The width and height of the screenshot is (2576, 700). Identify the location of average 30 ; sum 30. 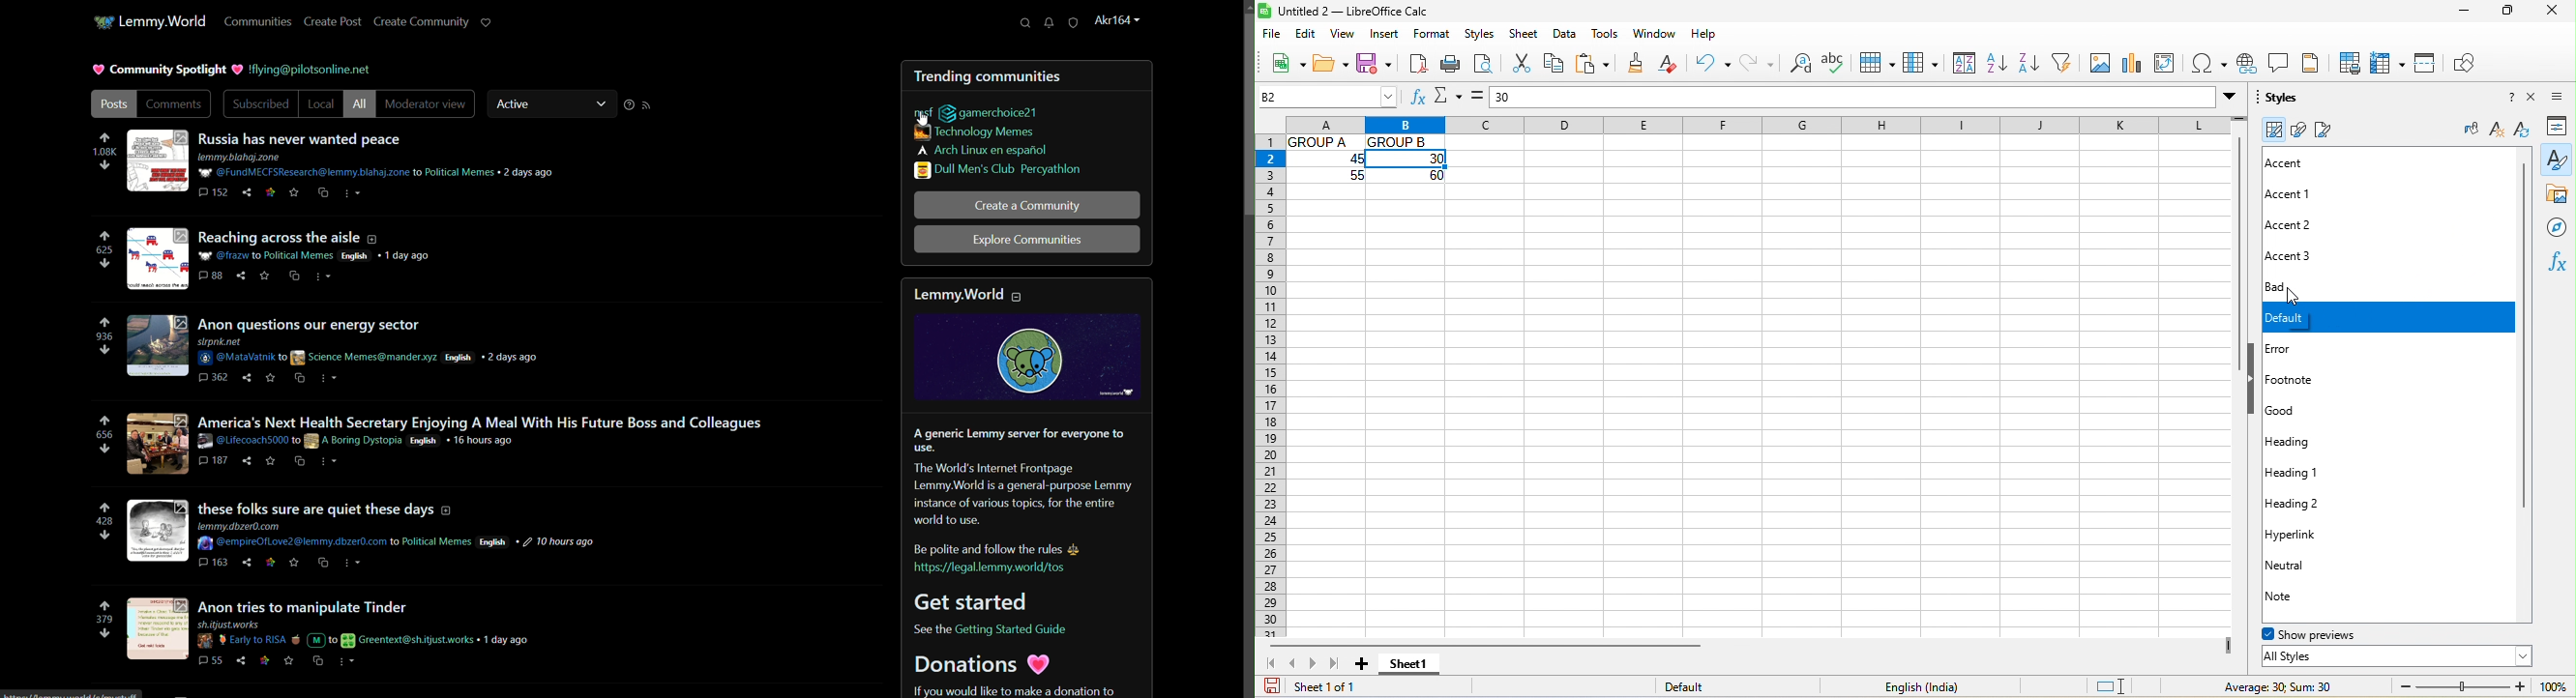
(2269, 687).